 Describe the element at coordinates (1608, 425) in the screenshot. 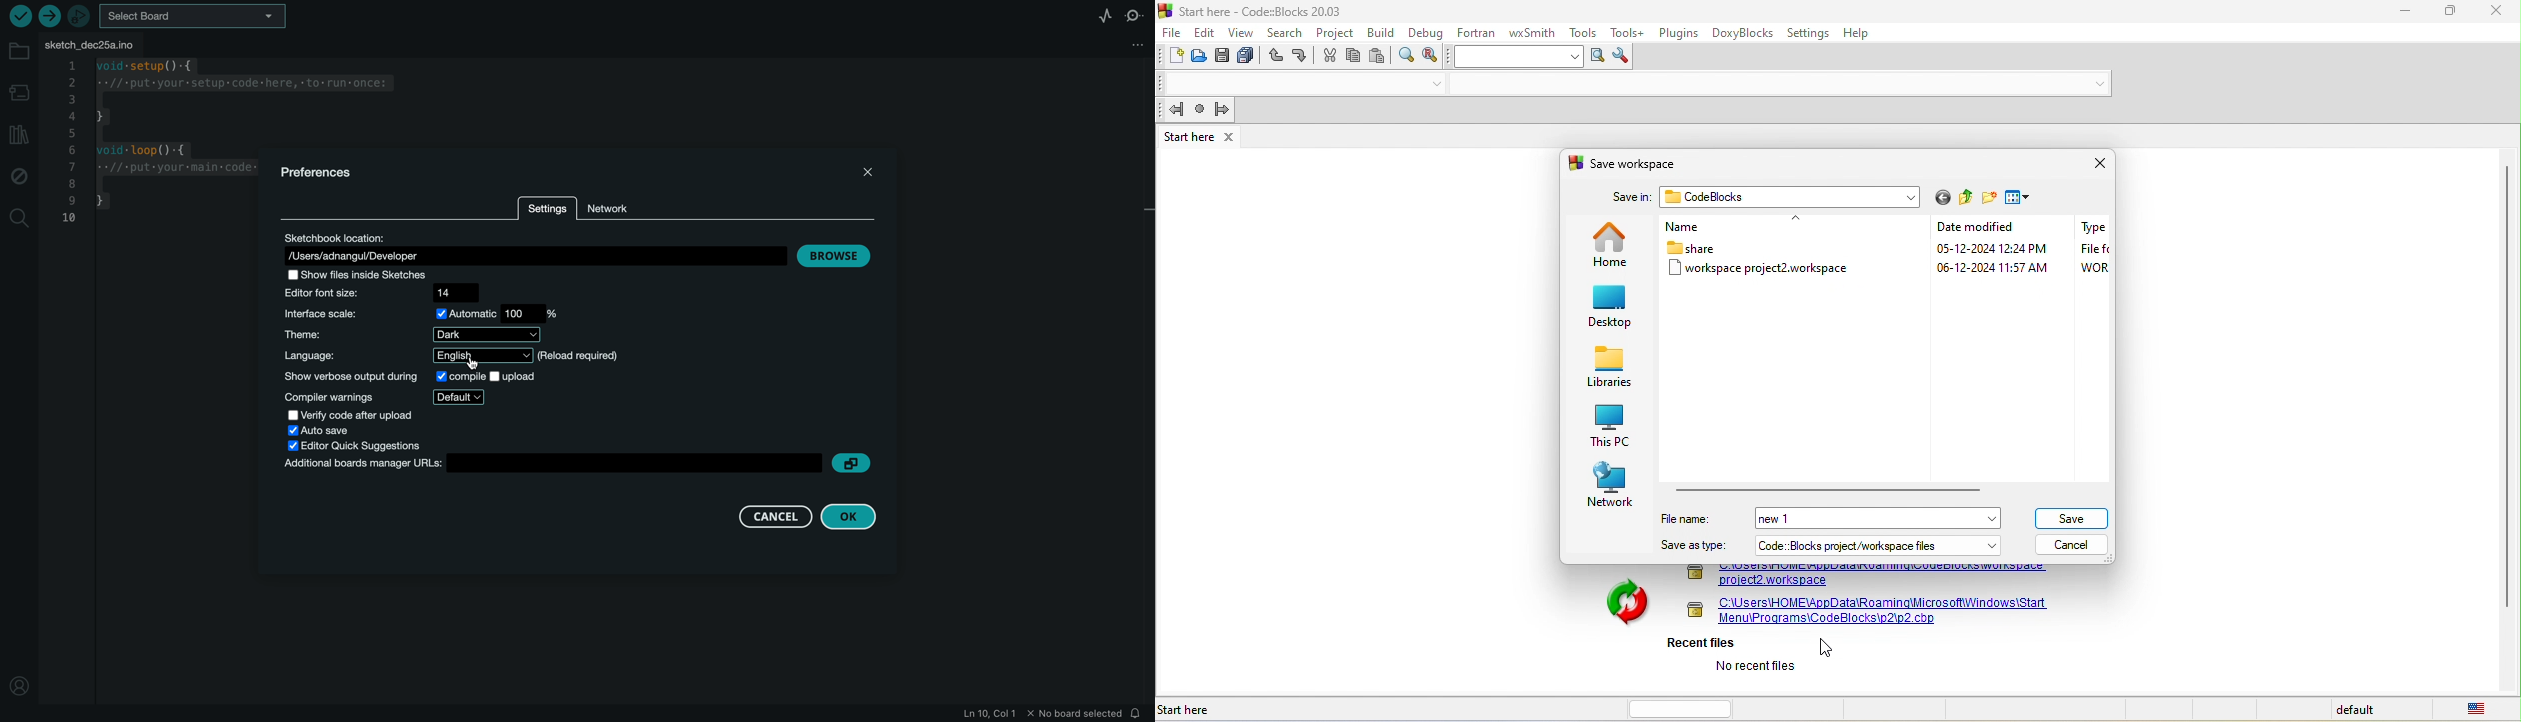

I see `this pc` at that location.